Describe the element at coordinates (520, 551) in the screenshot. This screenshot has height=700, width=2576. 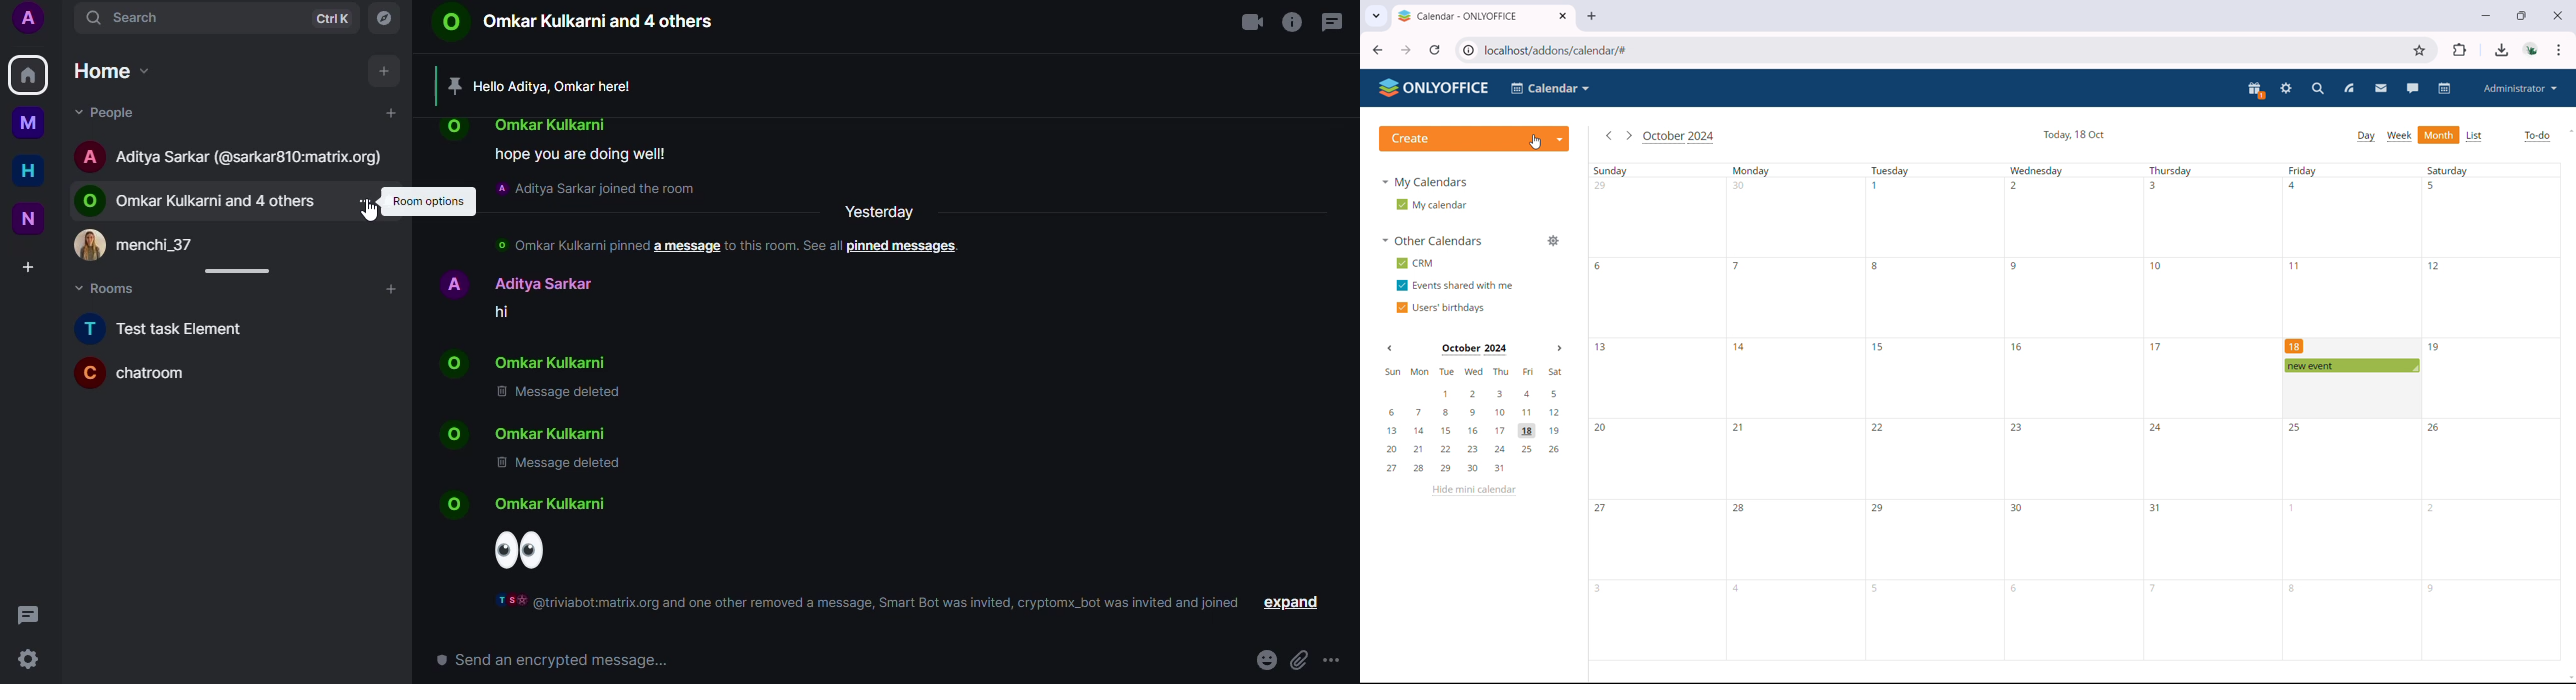
I see `emoji` at that location.